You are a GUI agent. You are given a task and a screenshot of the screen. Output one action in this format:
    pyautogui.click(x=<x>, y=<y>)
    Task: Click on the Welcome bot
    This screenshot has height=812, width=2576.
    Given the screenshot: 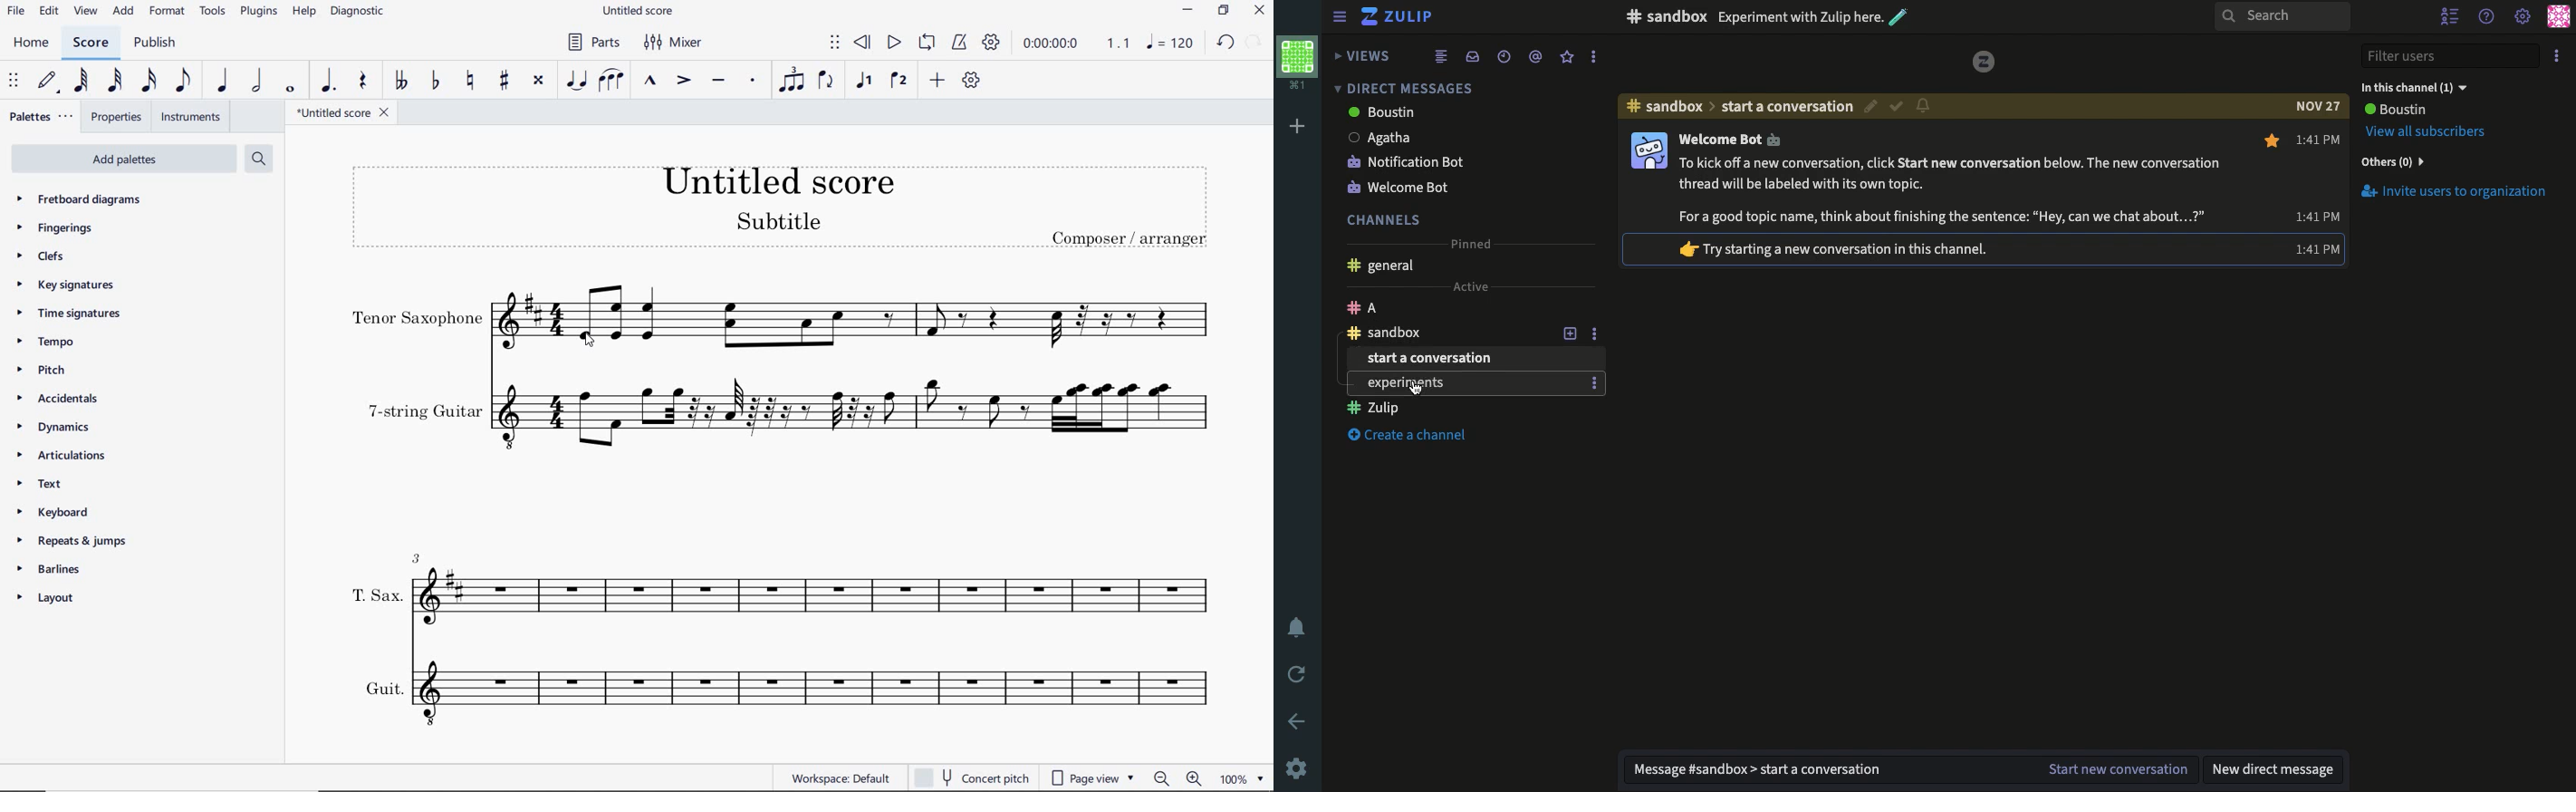 What is the action you would take?
    pyautogui.click(x=1445, y=186)
    